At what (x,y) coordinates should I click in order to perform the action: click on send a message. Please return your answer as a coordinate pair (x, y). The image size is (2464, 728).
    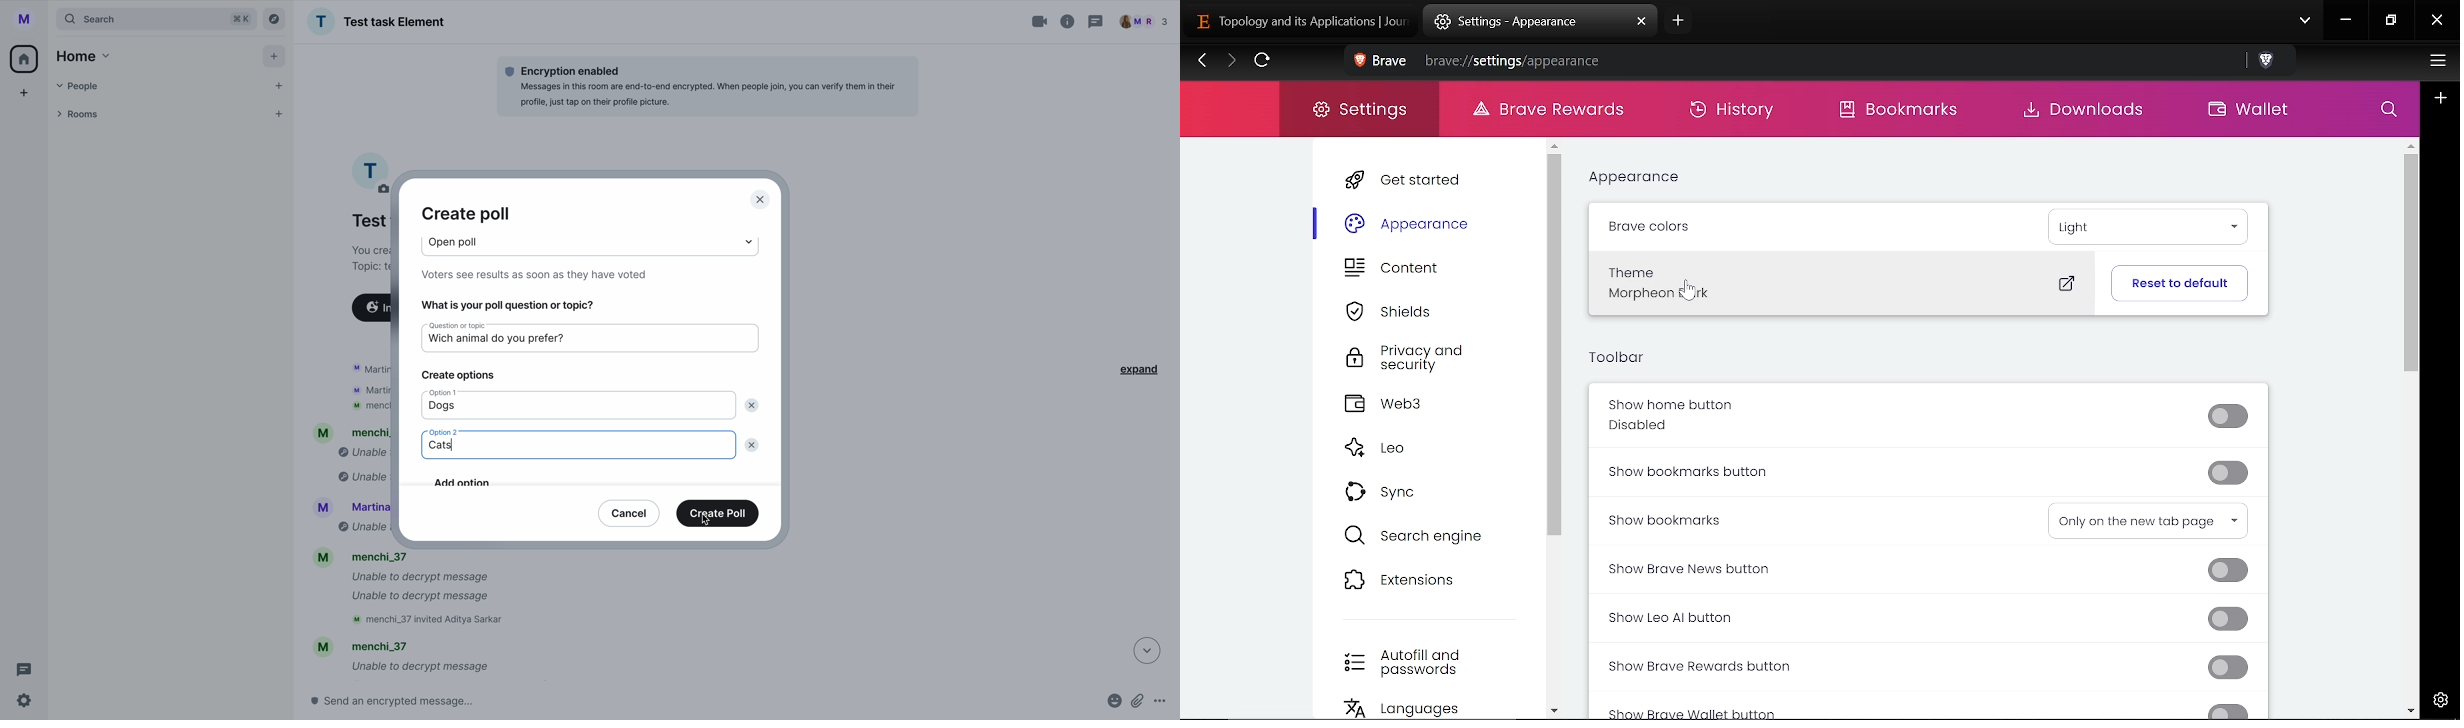
    Looking at the image, I should click on (412, 700).